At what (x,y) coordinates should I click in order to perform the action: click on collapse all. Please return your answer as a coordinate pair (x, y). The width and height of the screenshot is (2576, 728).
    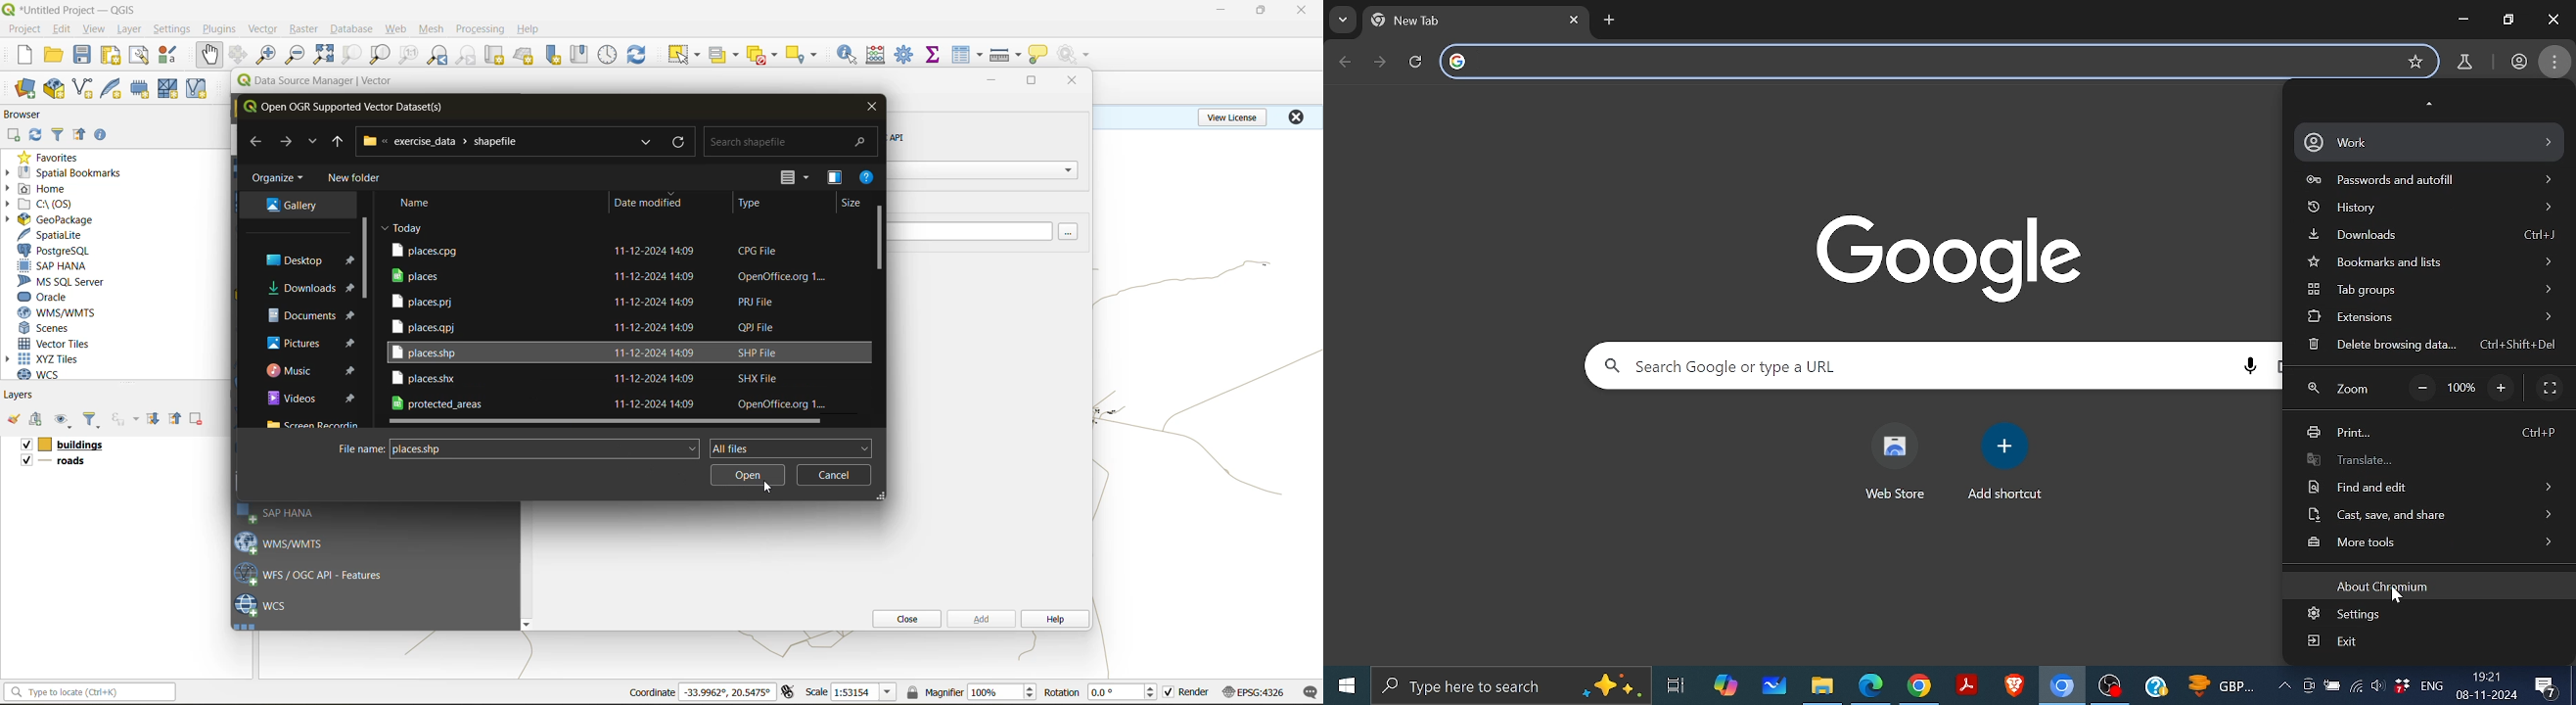
    Looking at the image, I should click on (79, 137).